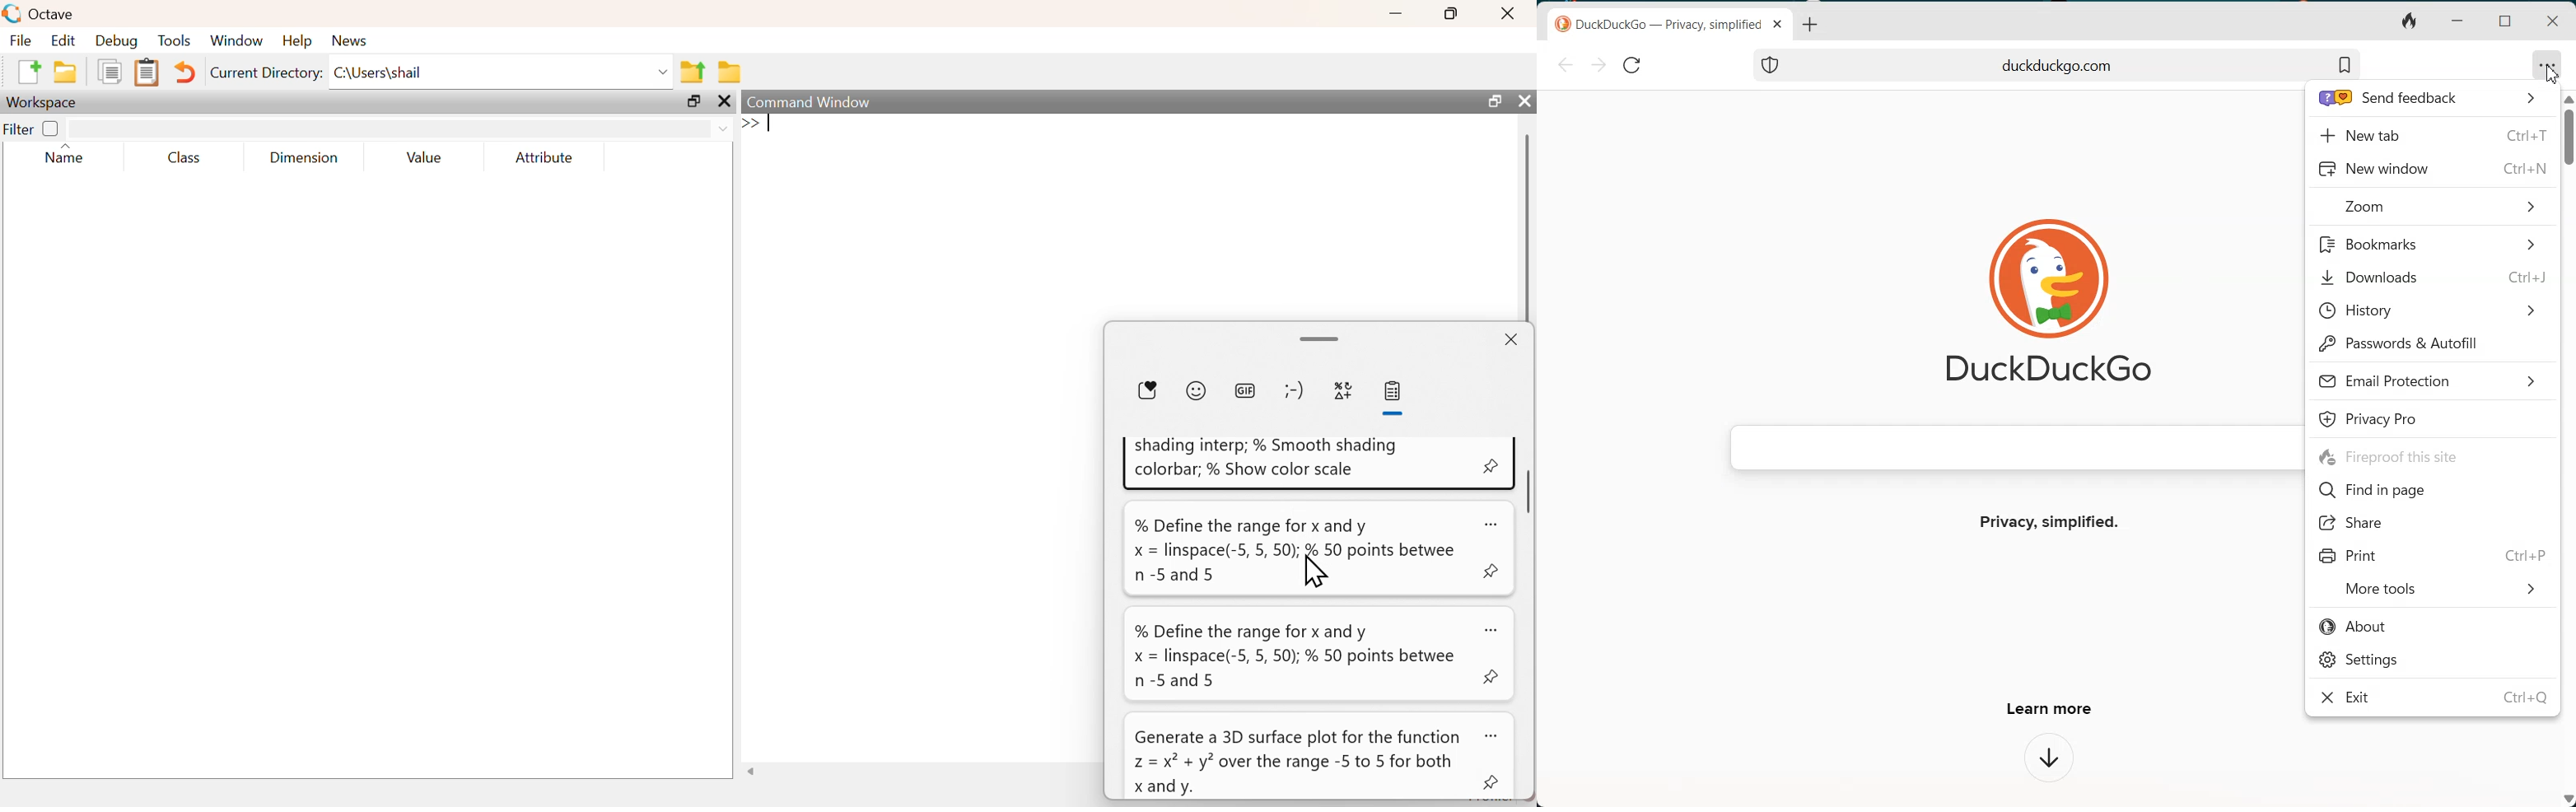 The height and width of the screenshot is (812, 2576). What do you see at coordinates (811, 102) in the screenshot?
I see `Command Window` at bounding box center [811, 102].